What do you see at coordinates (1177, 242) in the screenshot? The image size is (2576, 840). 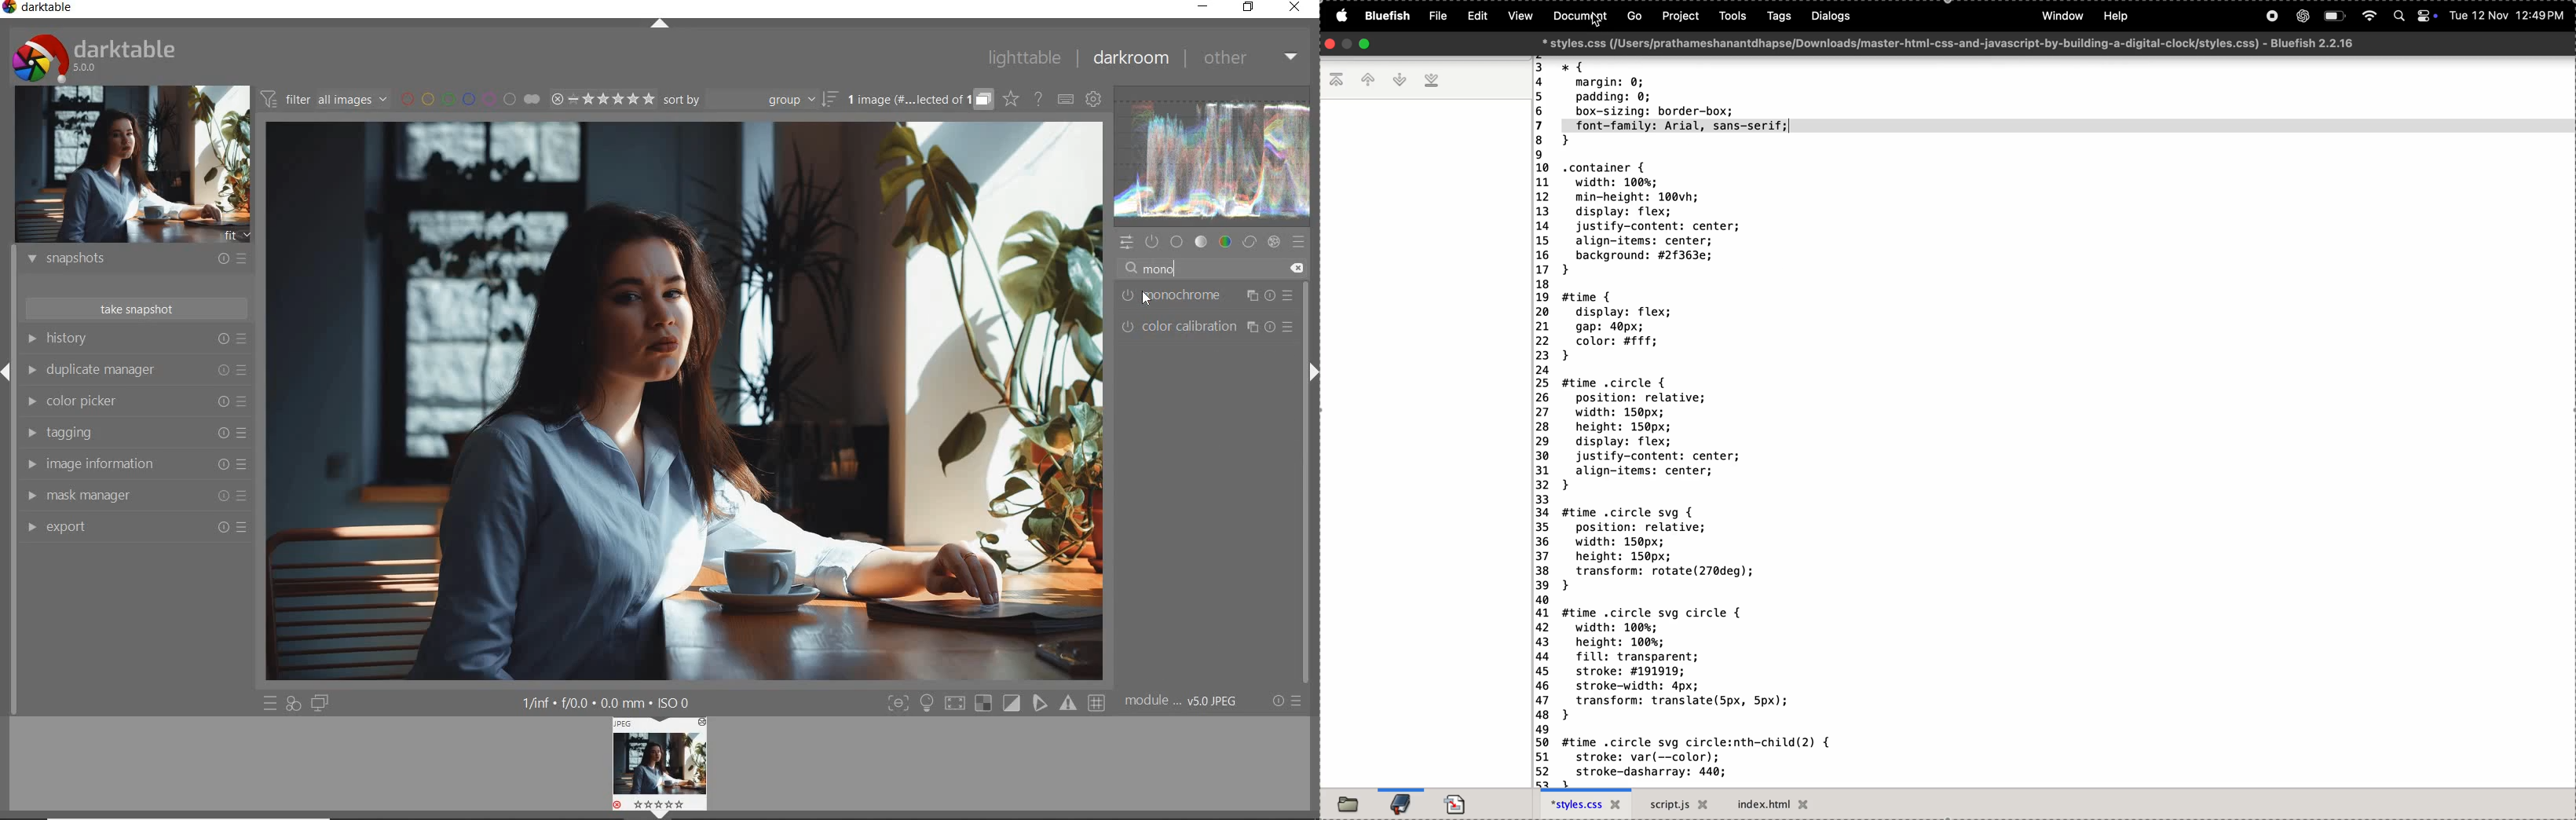 I see `base` at bounding box center [1177, 242].